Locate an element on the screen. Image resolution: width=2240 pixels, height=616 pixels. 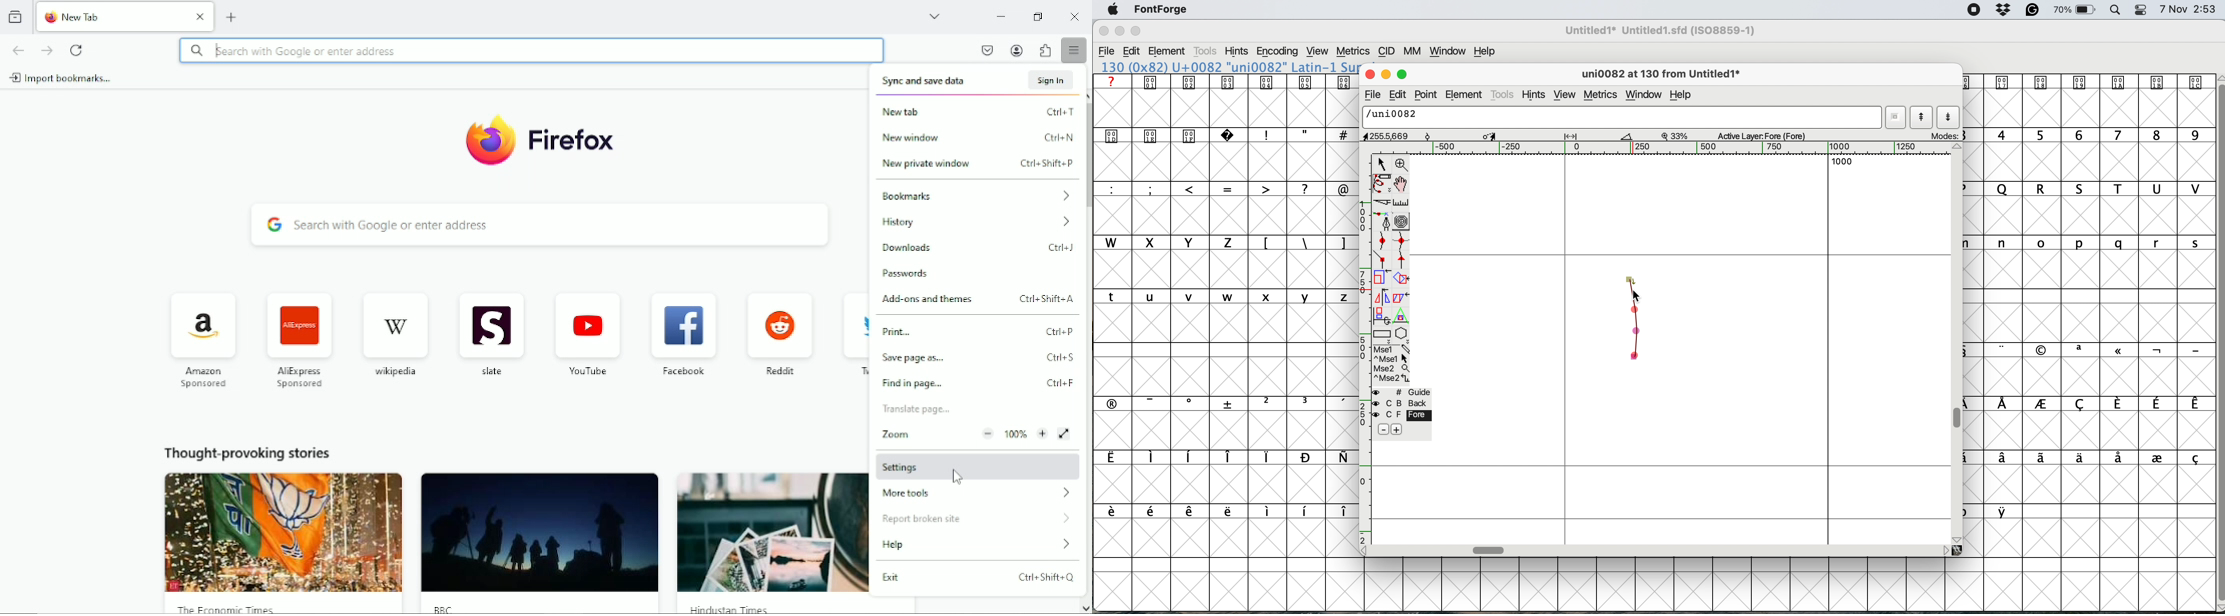
scroll by hand is located at coordinates (1400, 184).